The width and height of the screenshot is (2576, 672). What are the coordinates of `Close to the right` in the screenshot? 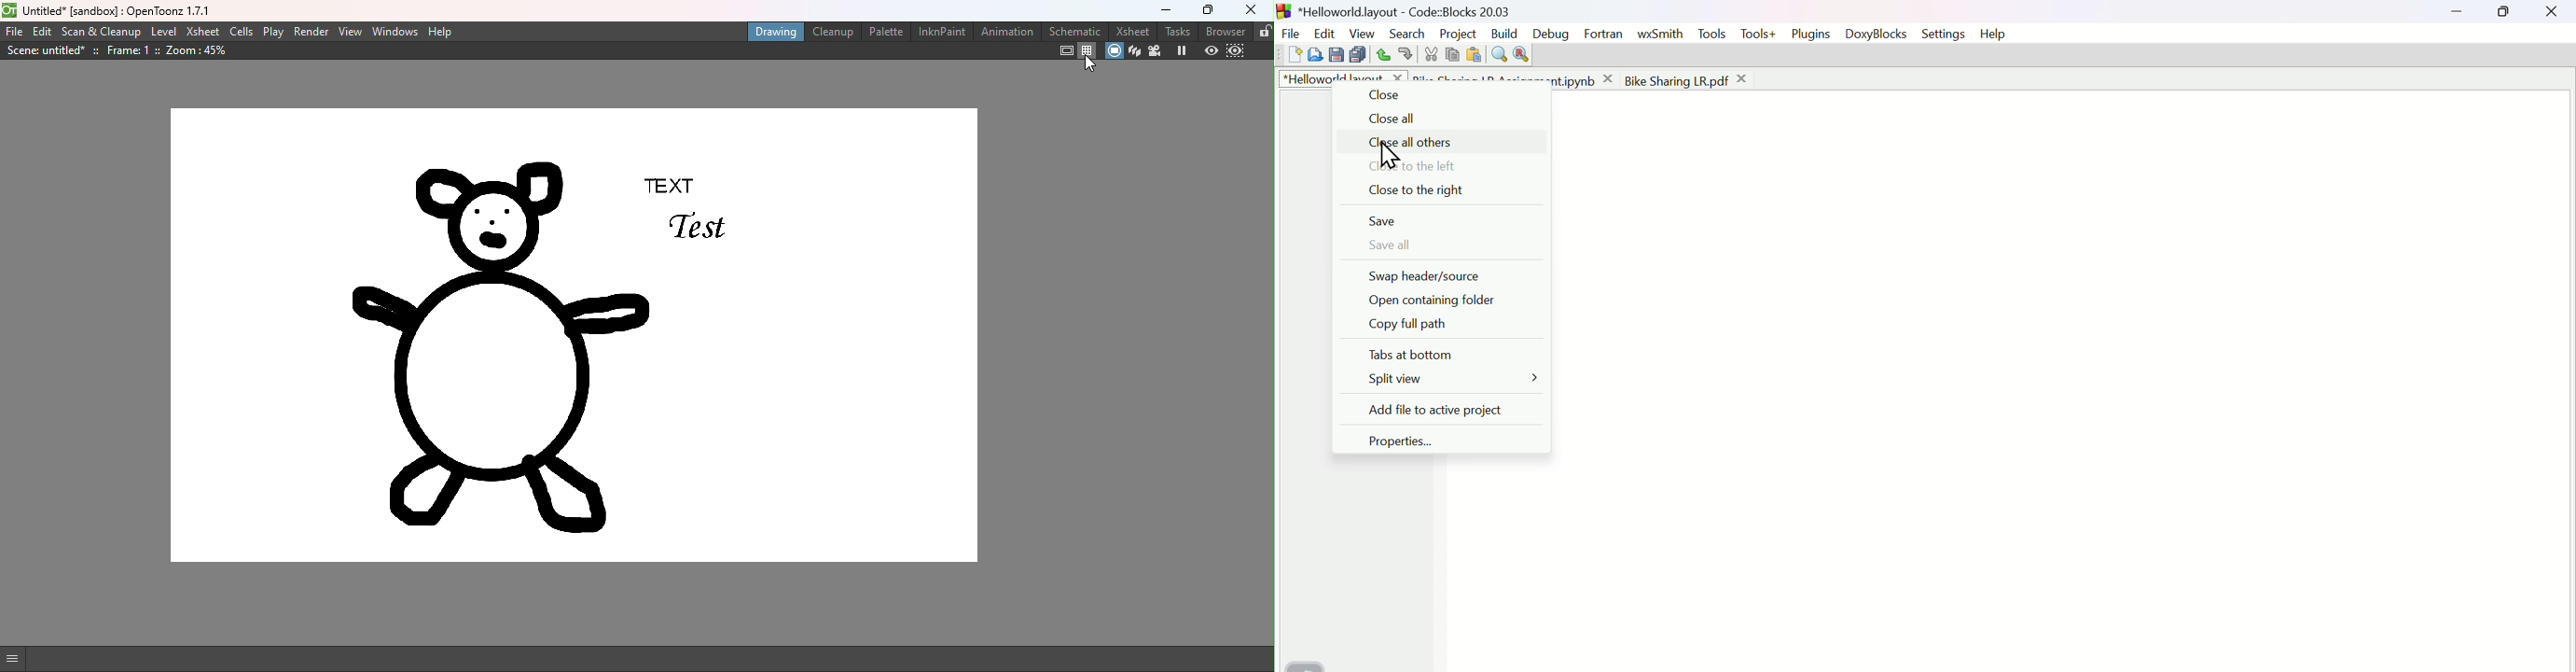 It's located at (1408, 191).